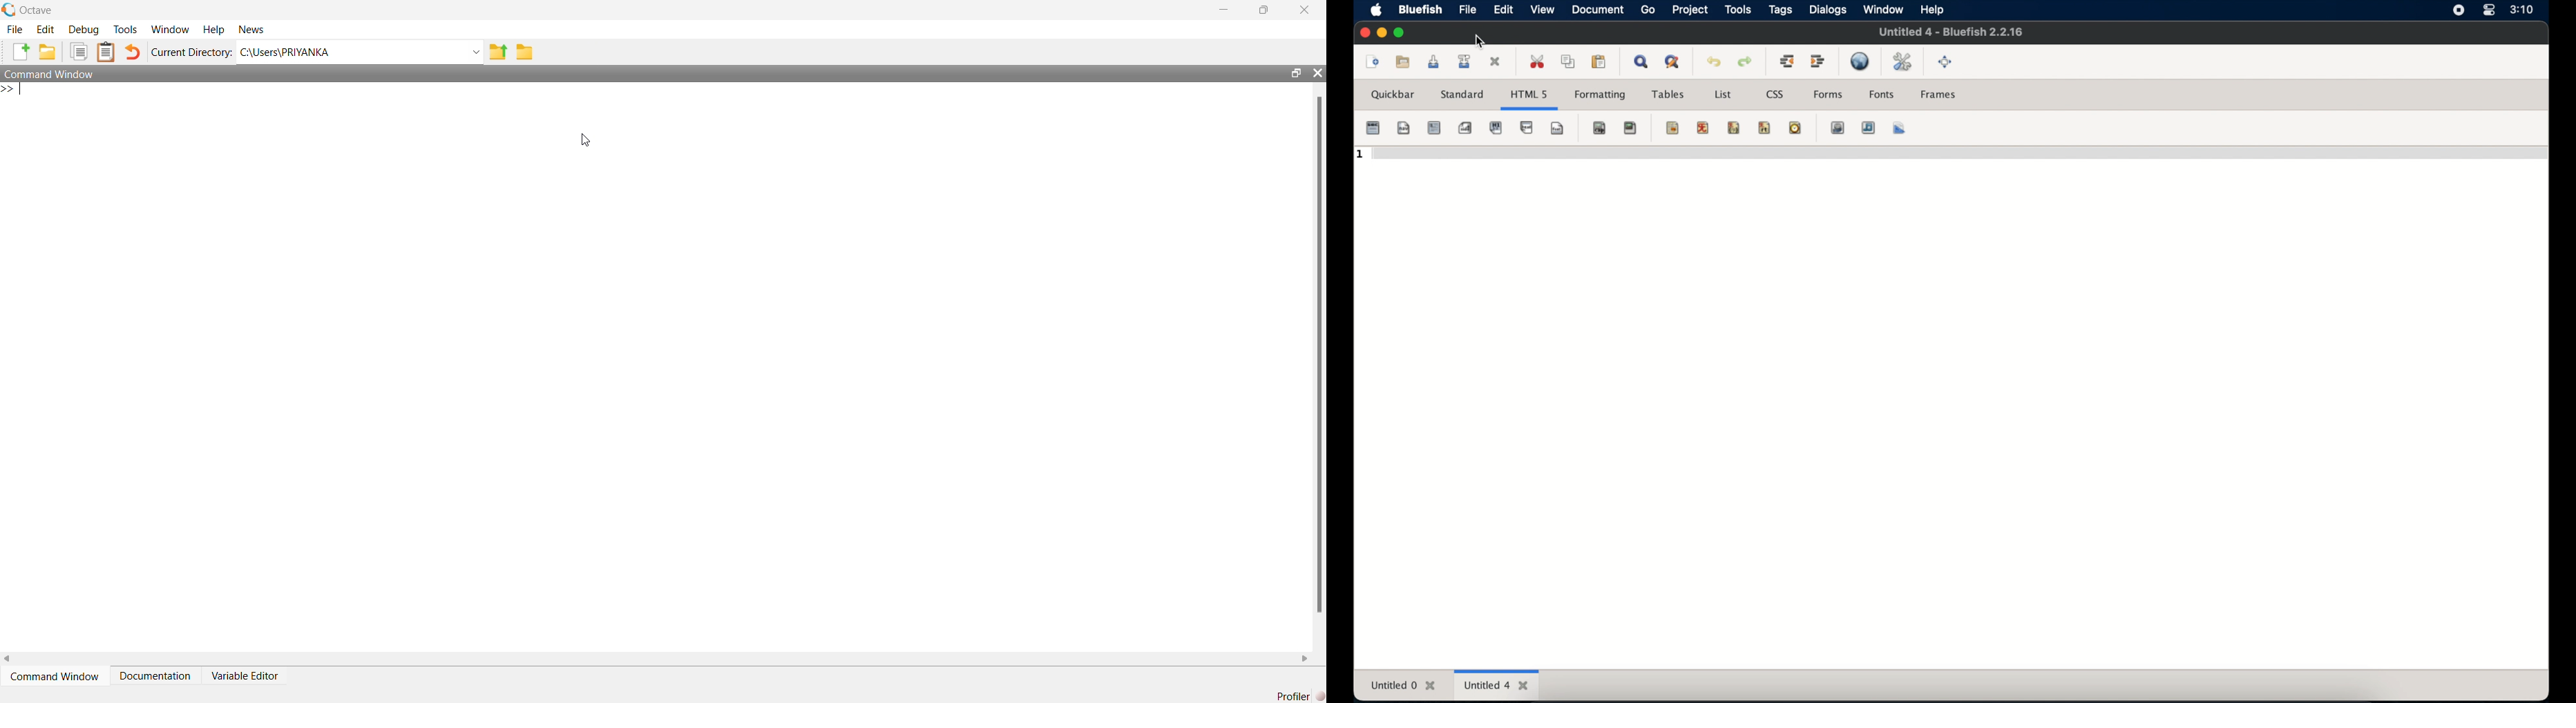  I want to click on Debug, so click(84, 30).